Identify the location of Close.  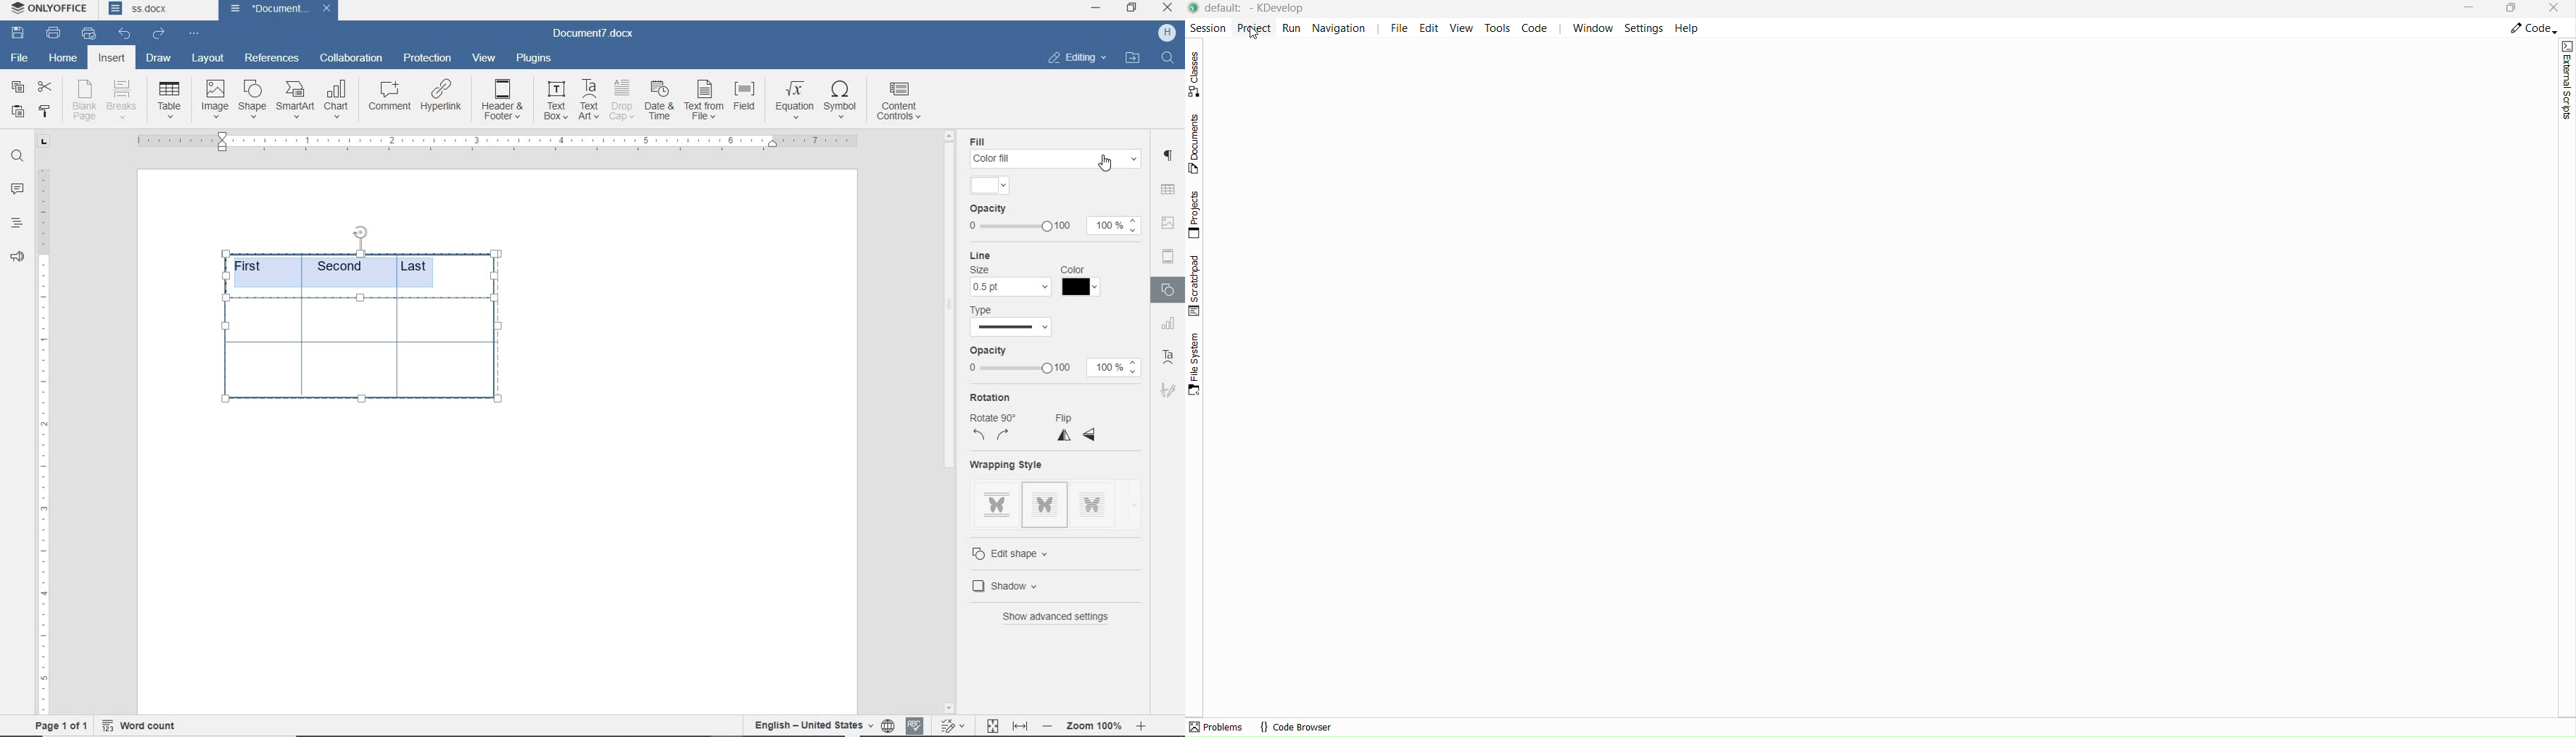
(2556, 8).